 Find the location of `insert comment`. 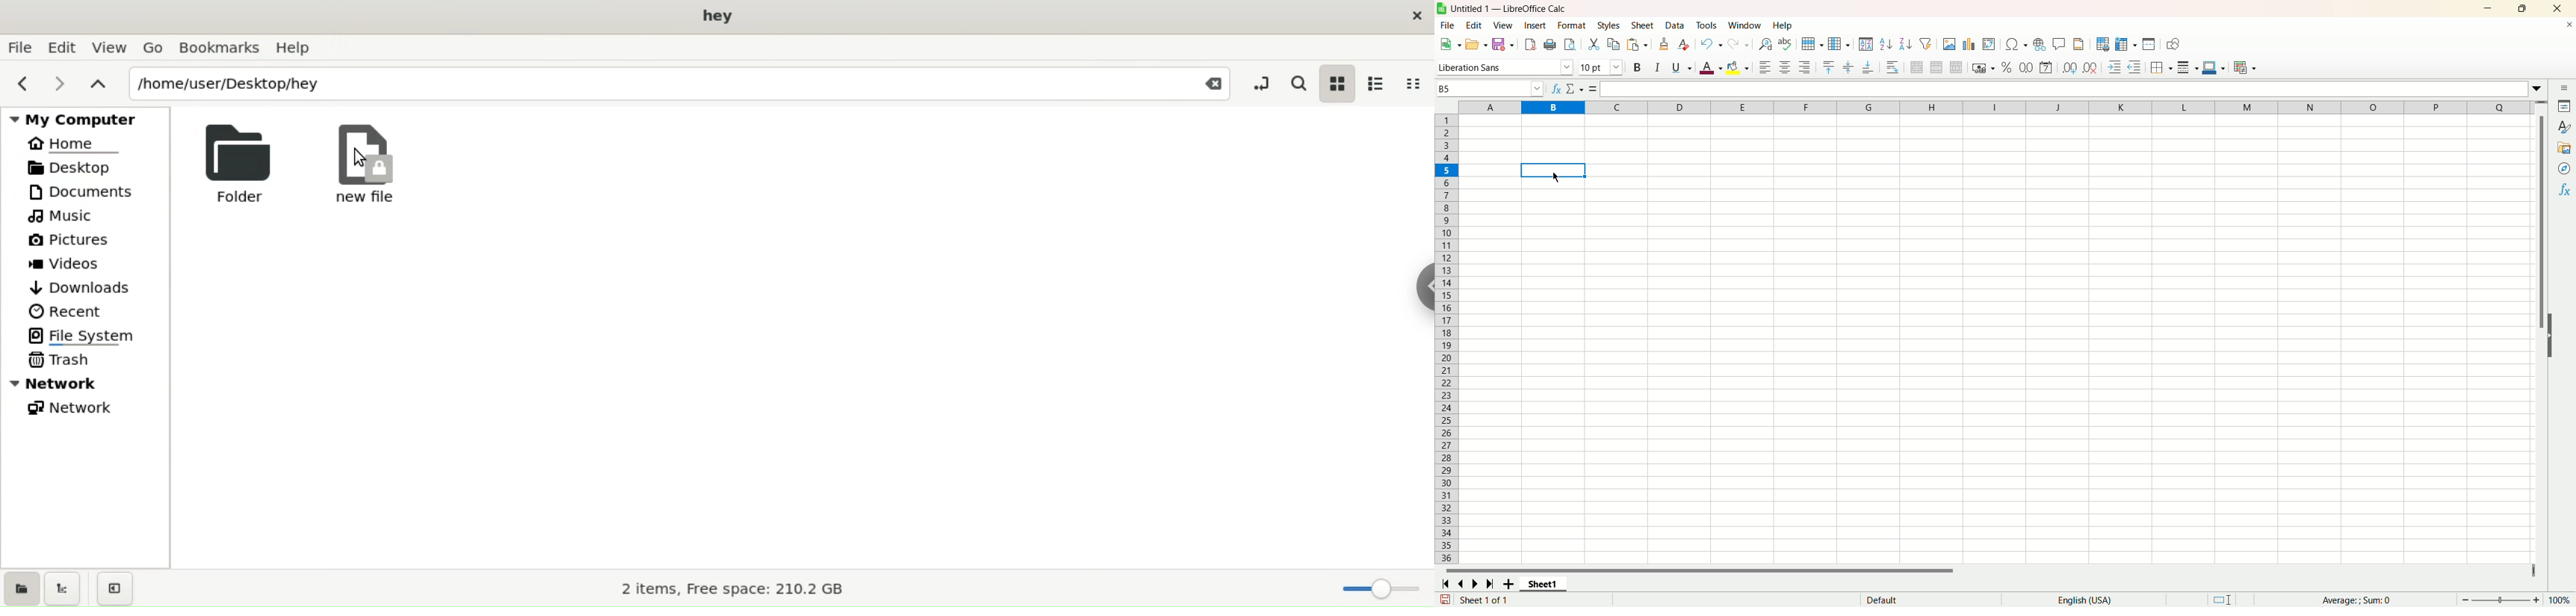

insert comment is located at coordinates (2060, 43).